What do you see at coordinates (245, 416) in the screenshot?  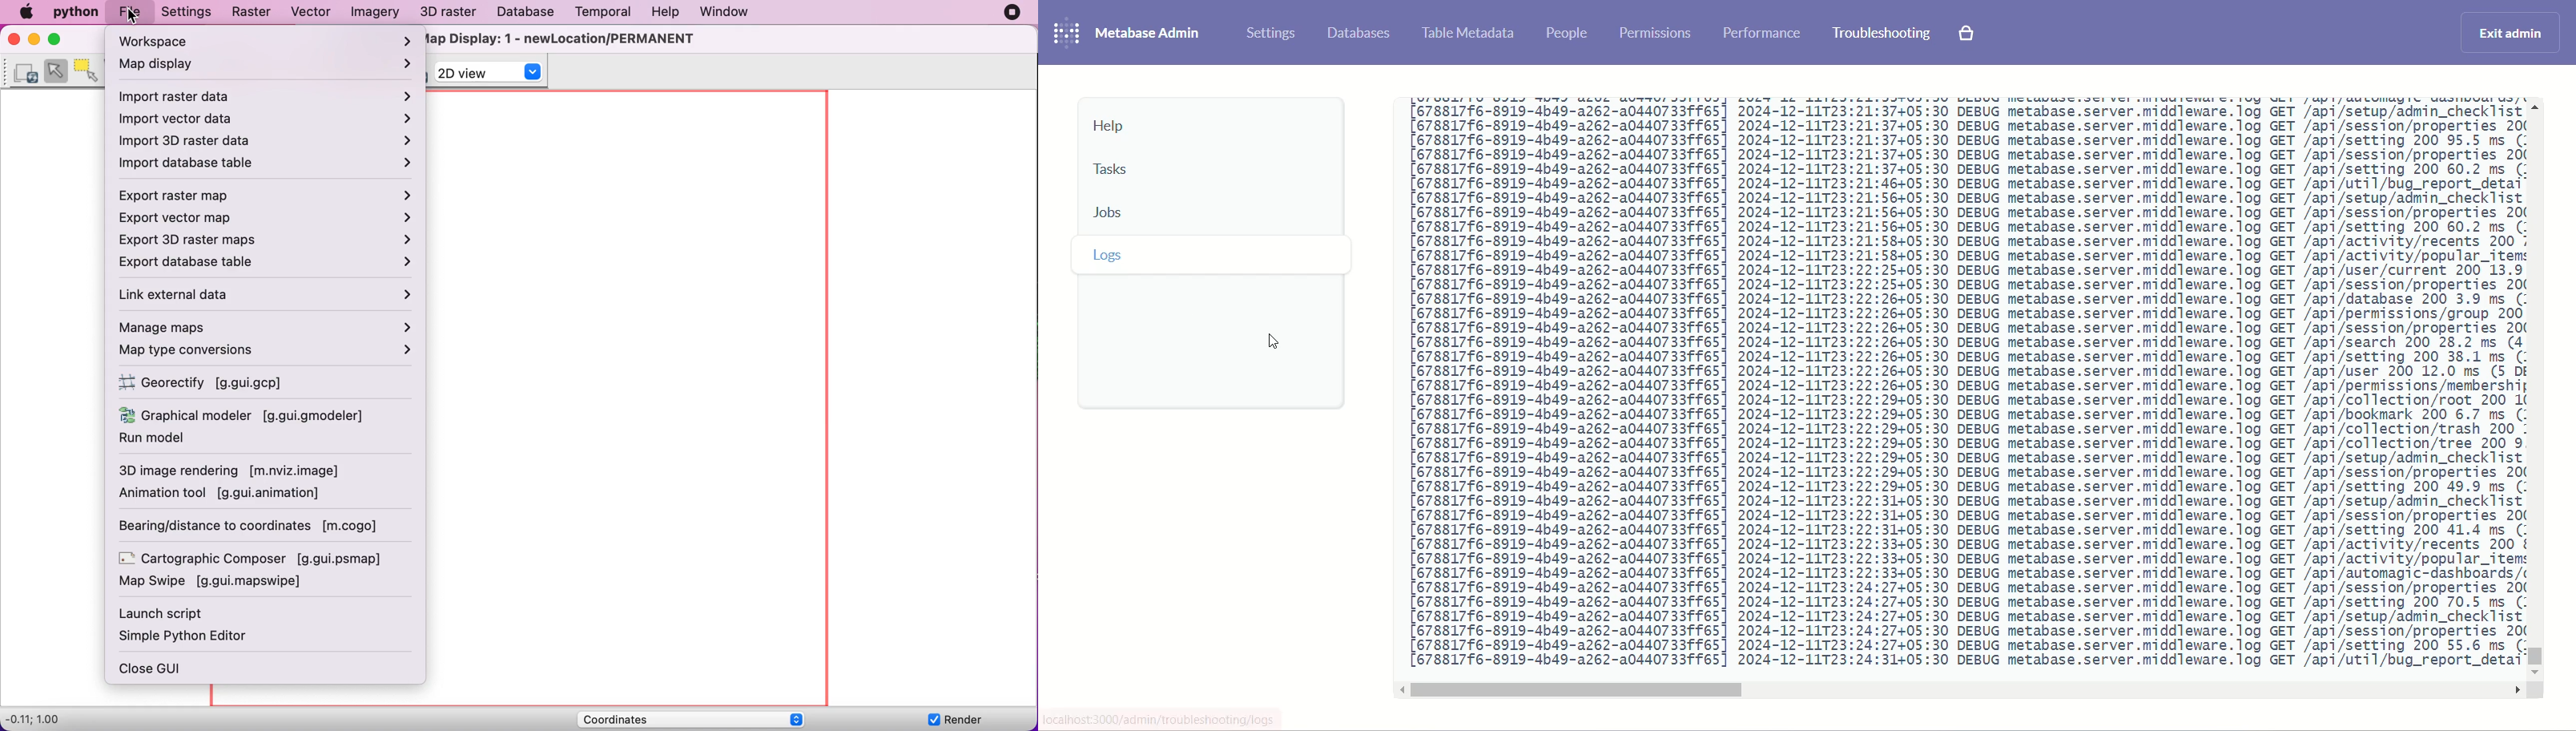 I see `graphical modeler` at bounding box center [245, 416].